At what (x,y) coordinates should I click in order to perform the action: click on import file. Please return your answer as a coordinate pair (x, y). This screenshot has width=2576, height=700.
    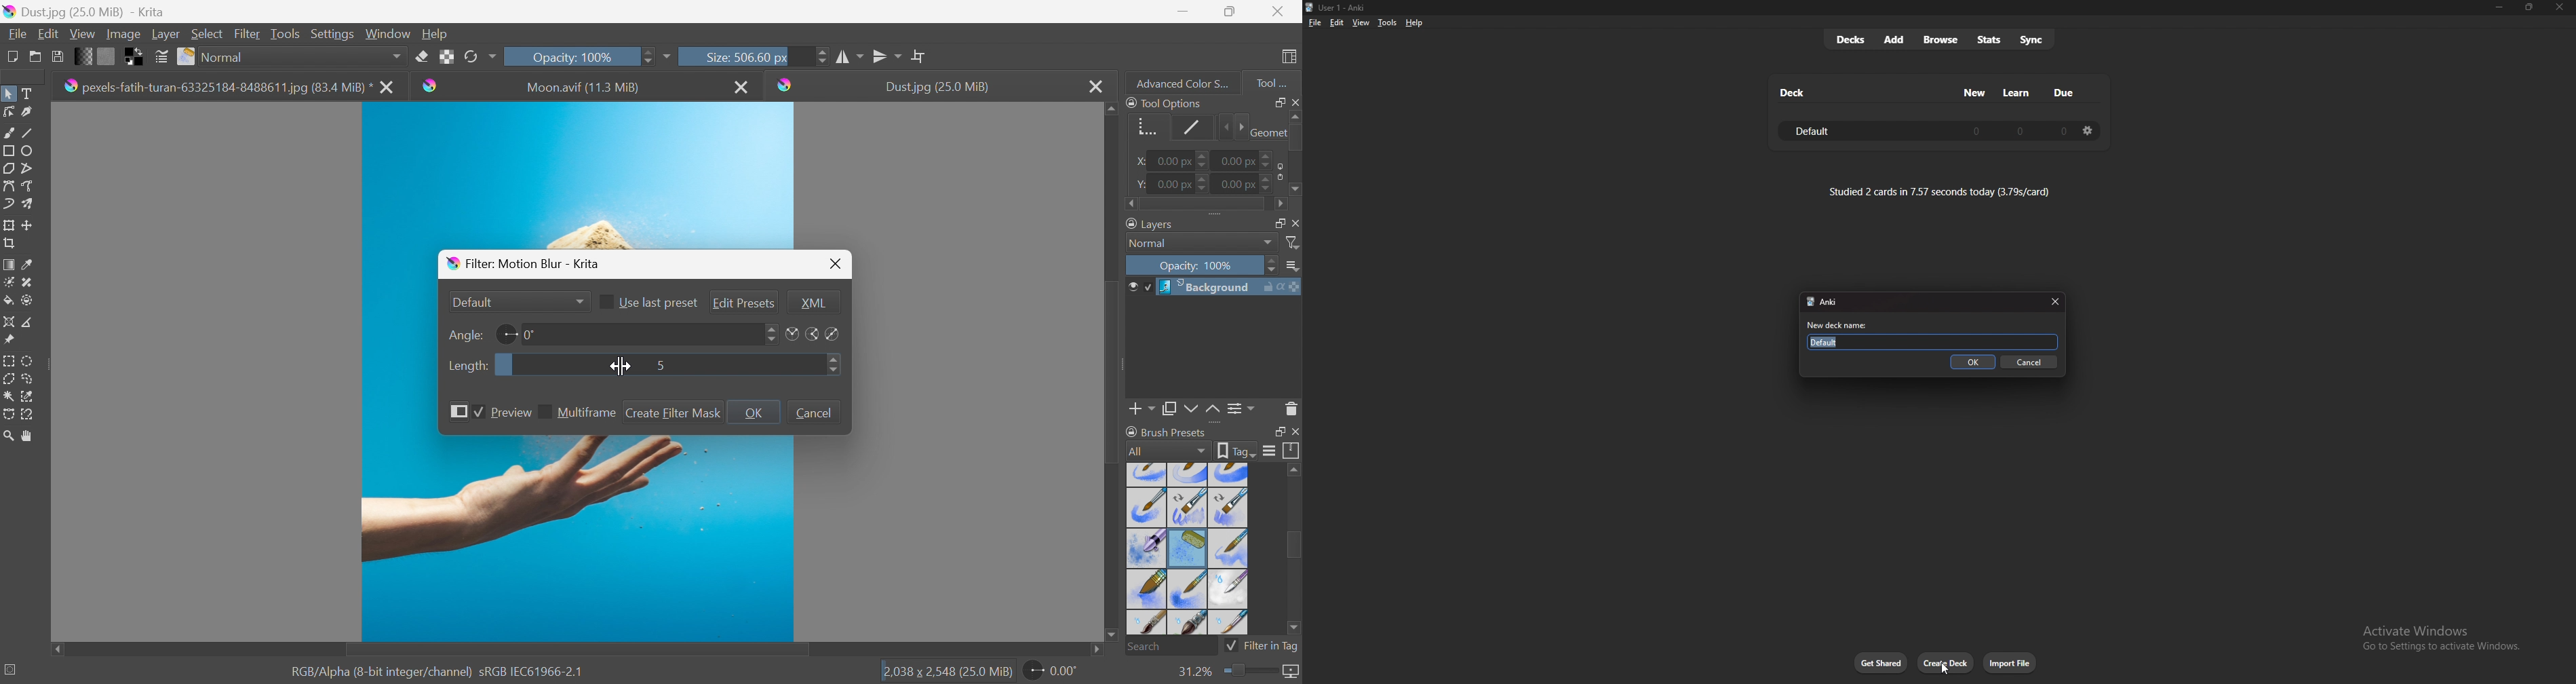
    Looking at the image, I should click on (2011, 663).